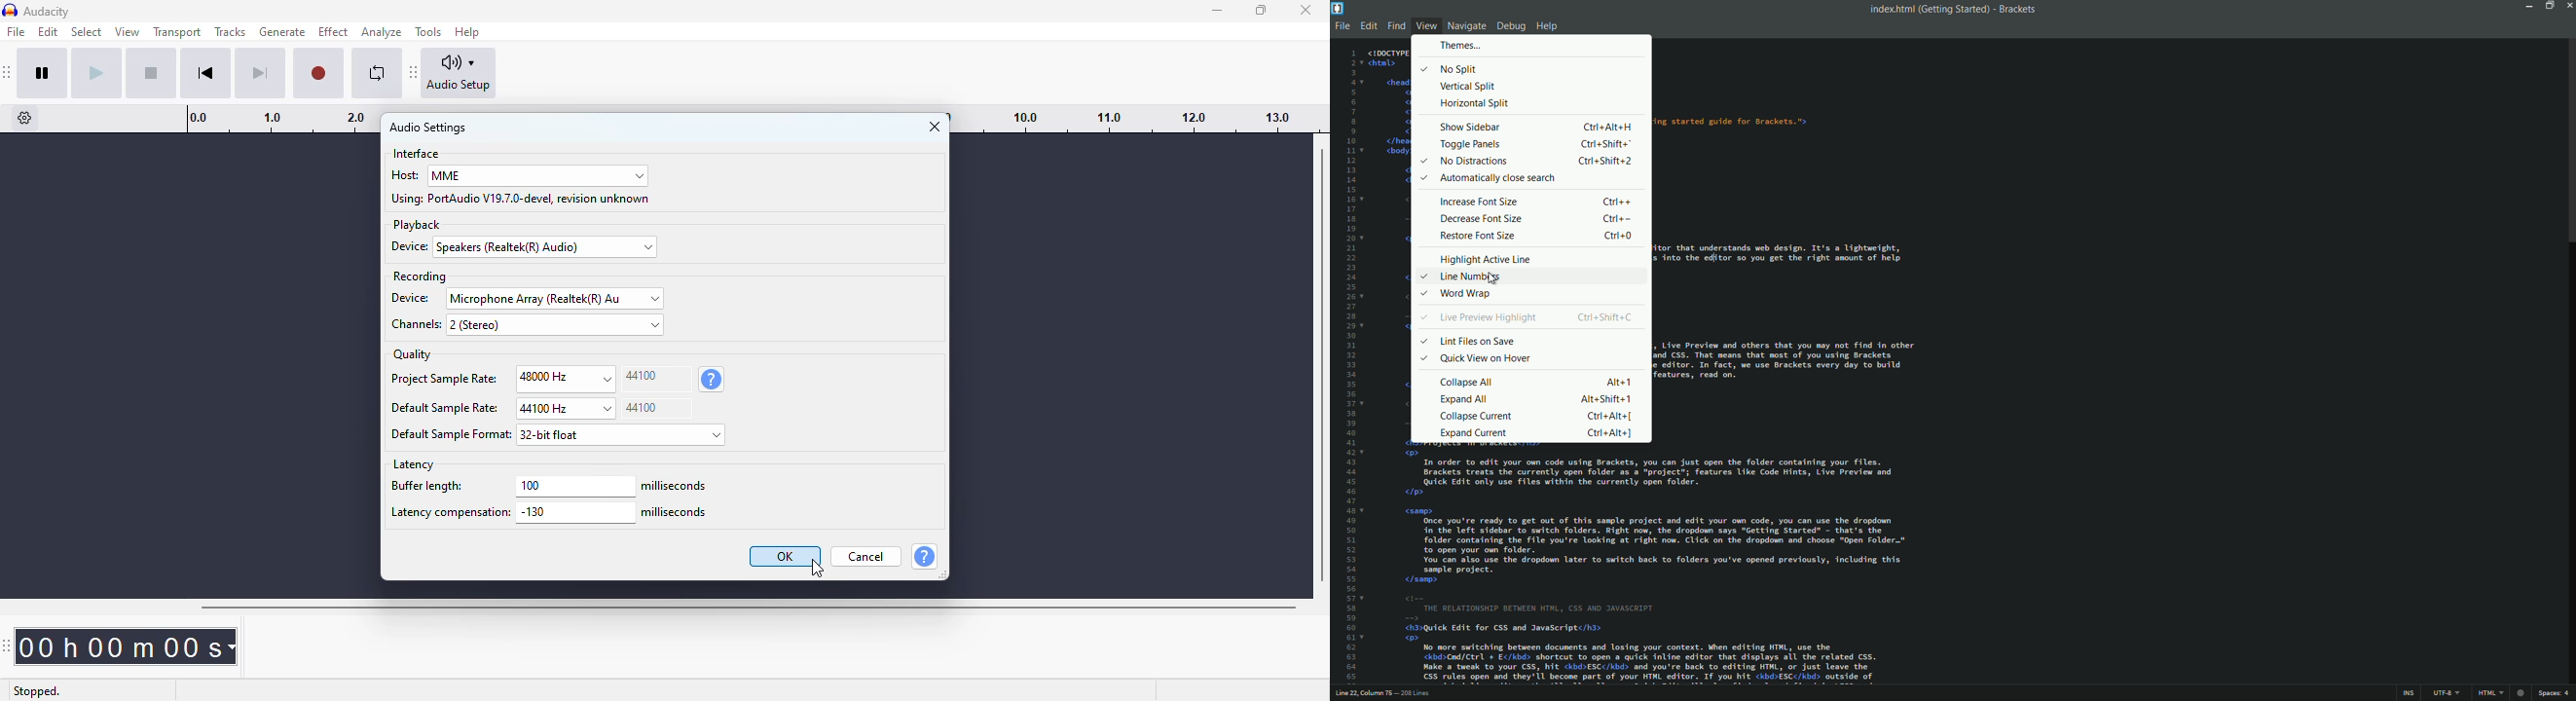 The width and height of the screenshot is (2576, 728). What do you see at coordinates (8, 72) in the screenshot?
I see `audacity transport toolbar` at bounding box center [8, 72].